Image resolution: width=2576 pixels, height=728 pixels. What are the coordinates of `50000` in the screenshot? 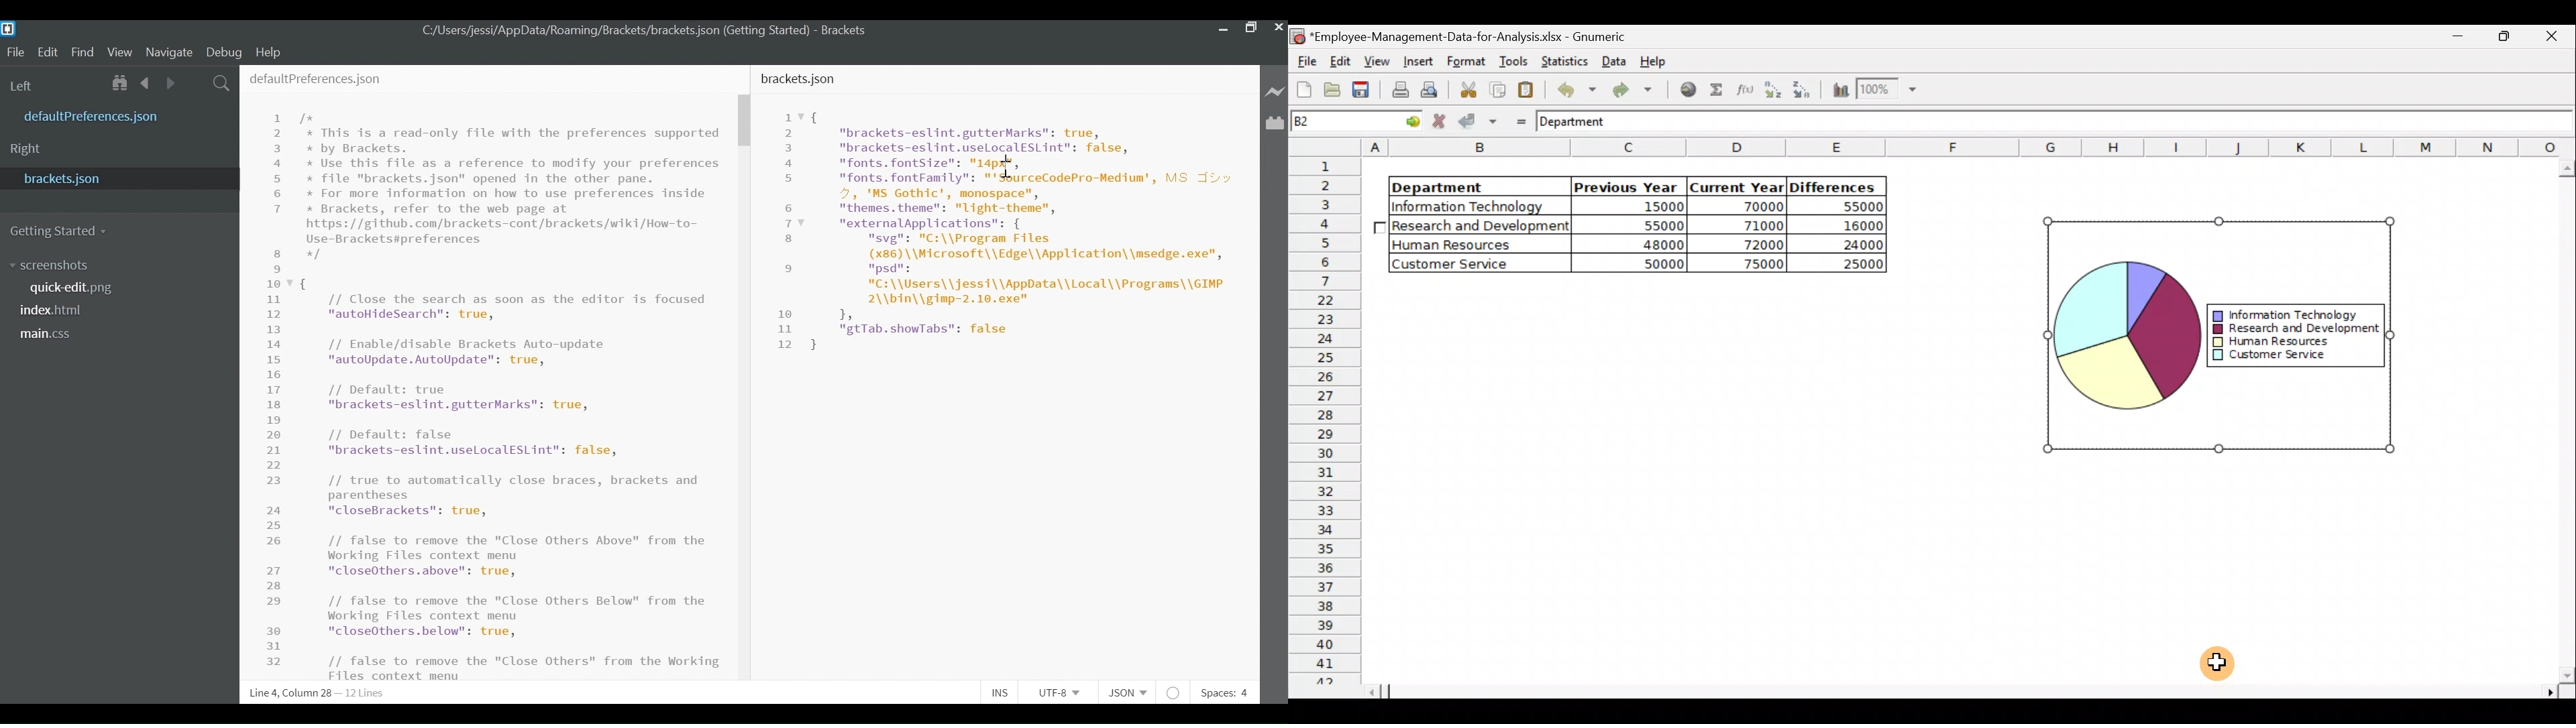 It's located at (1644, 262).